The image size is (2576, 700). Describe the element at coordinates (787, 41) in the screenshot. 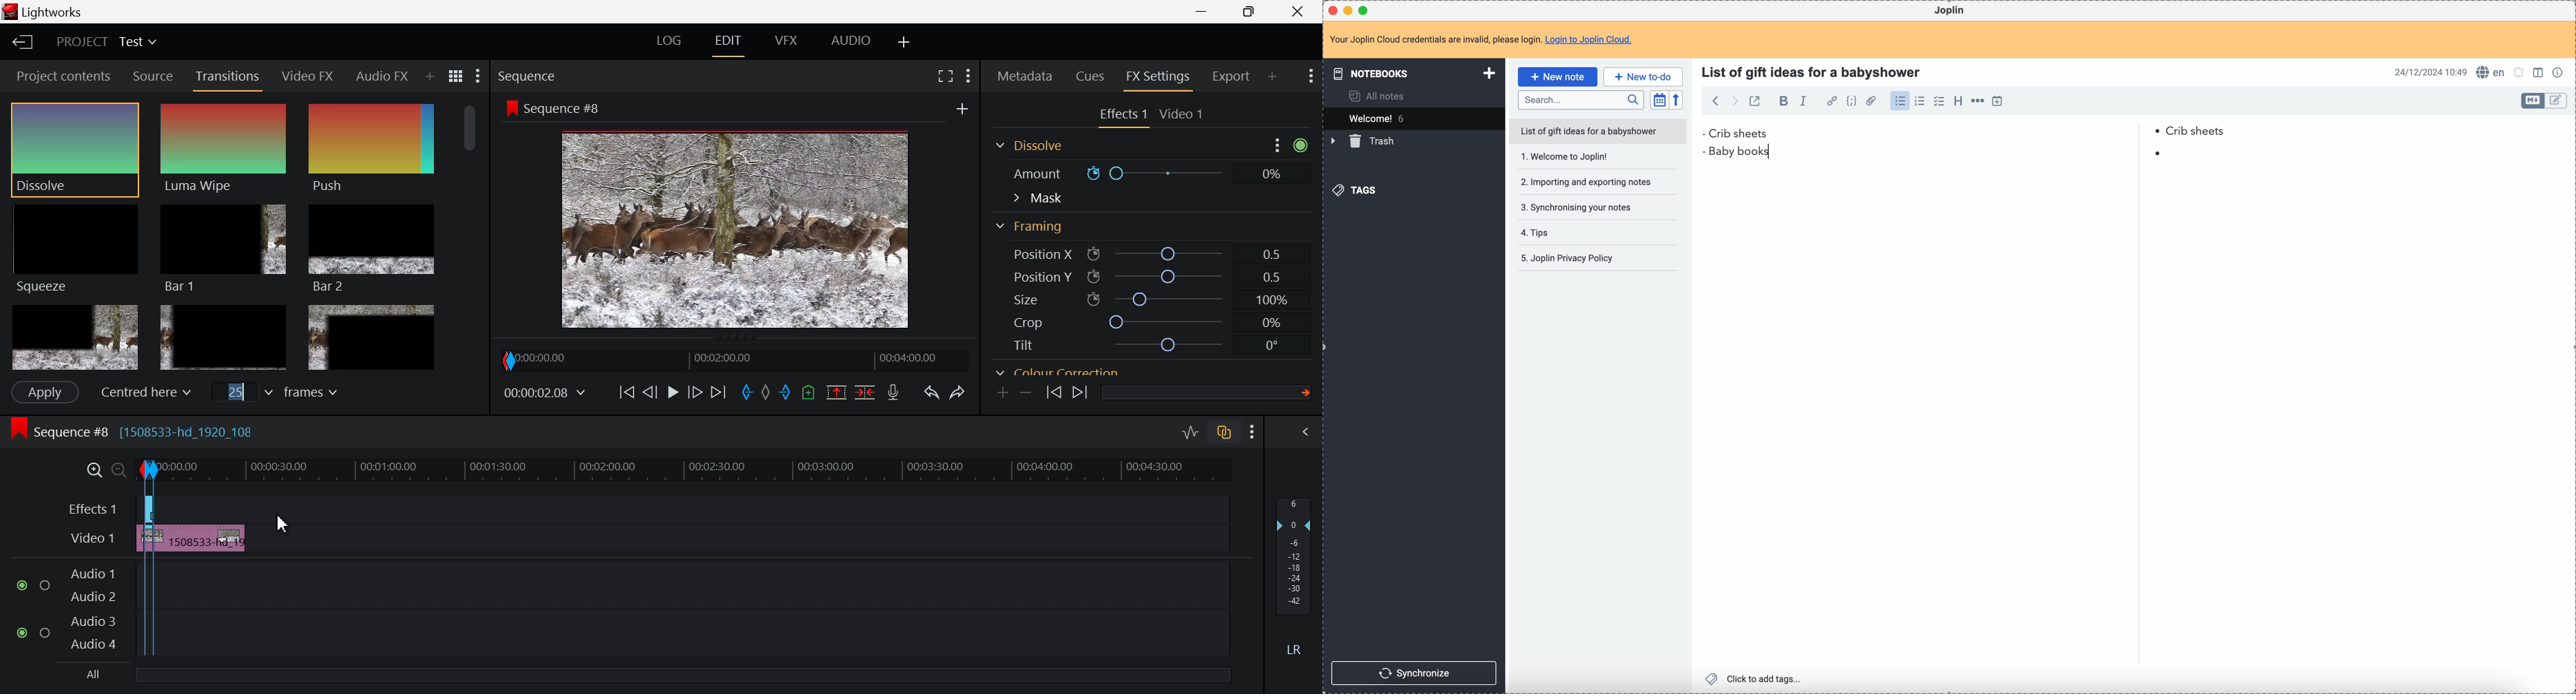

I see `VFX` at that location.